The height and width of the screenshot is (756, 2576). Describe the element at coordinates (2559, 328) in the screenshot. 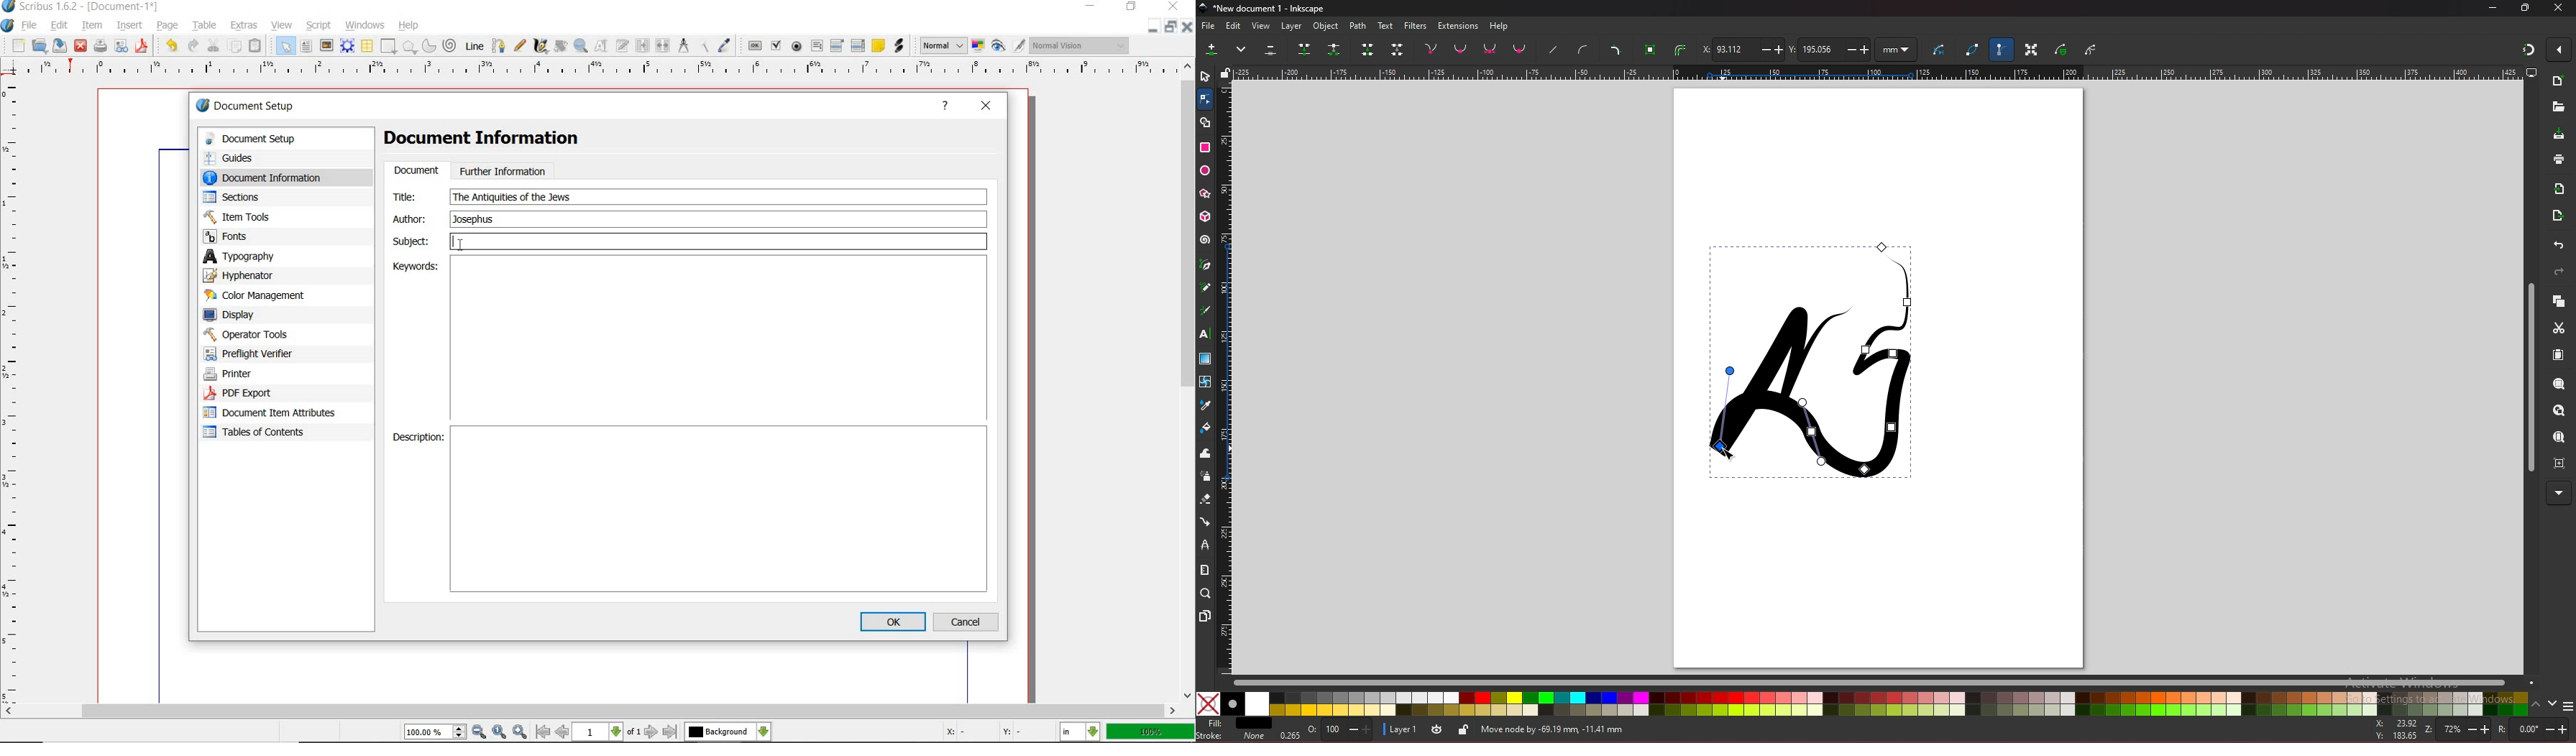

I see `cut` at that location.